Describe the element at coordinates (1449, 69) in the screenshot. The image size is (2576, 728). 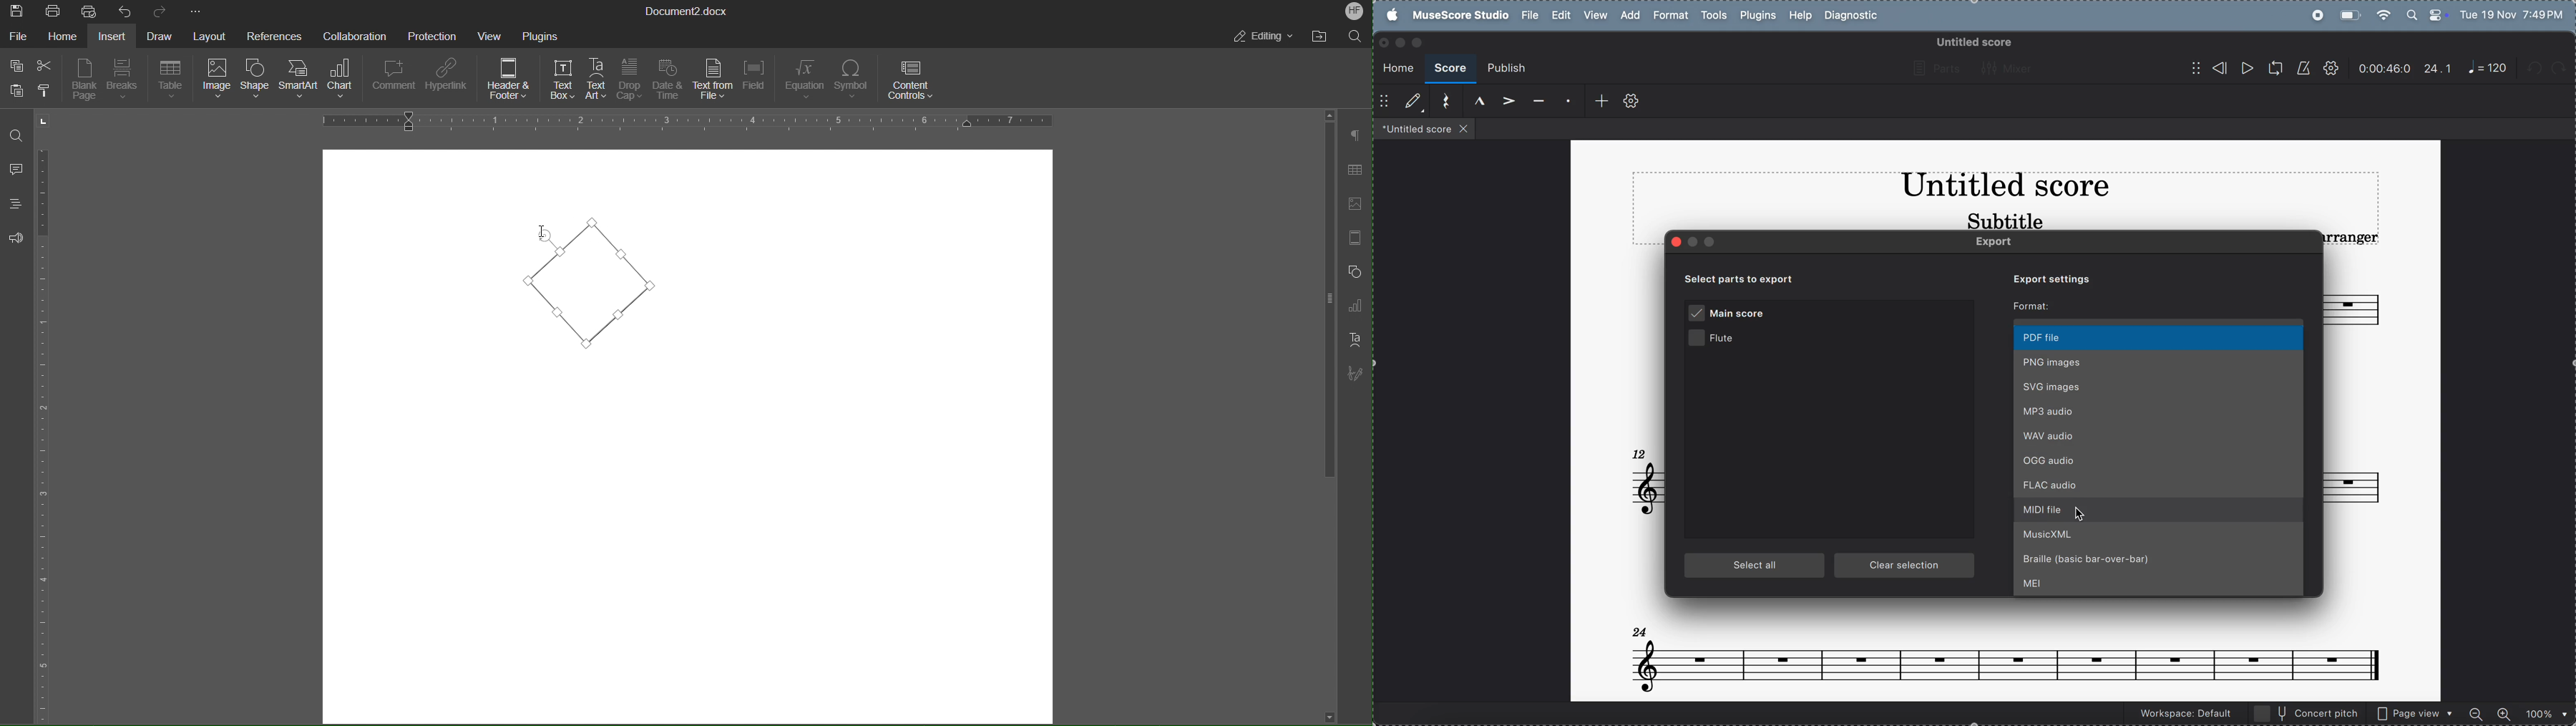
I see `score` at that location.